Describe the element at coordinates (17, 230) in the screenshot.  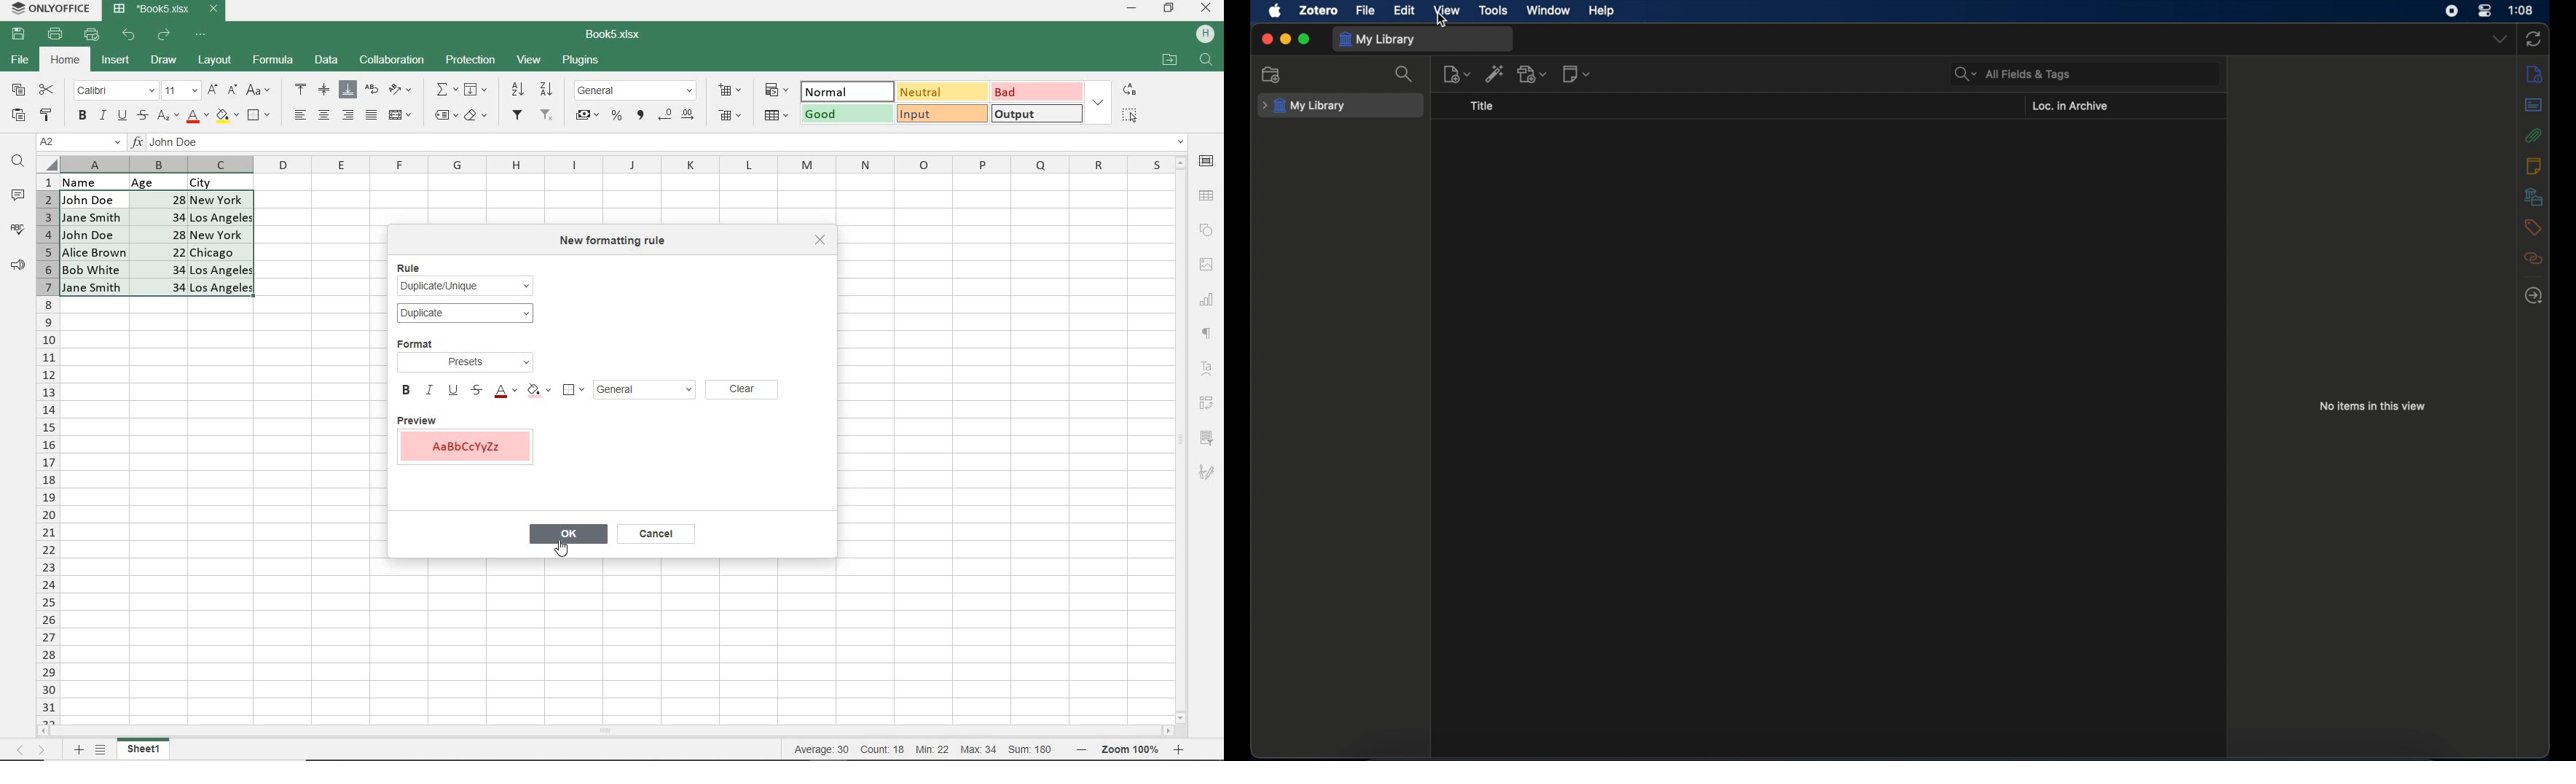
I see `SPELL CHECKING` at that location.